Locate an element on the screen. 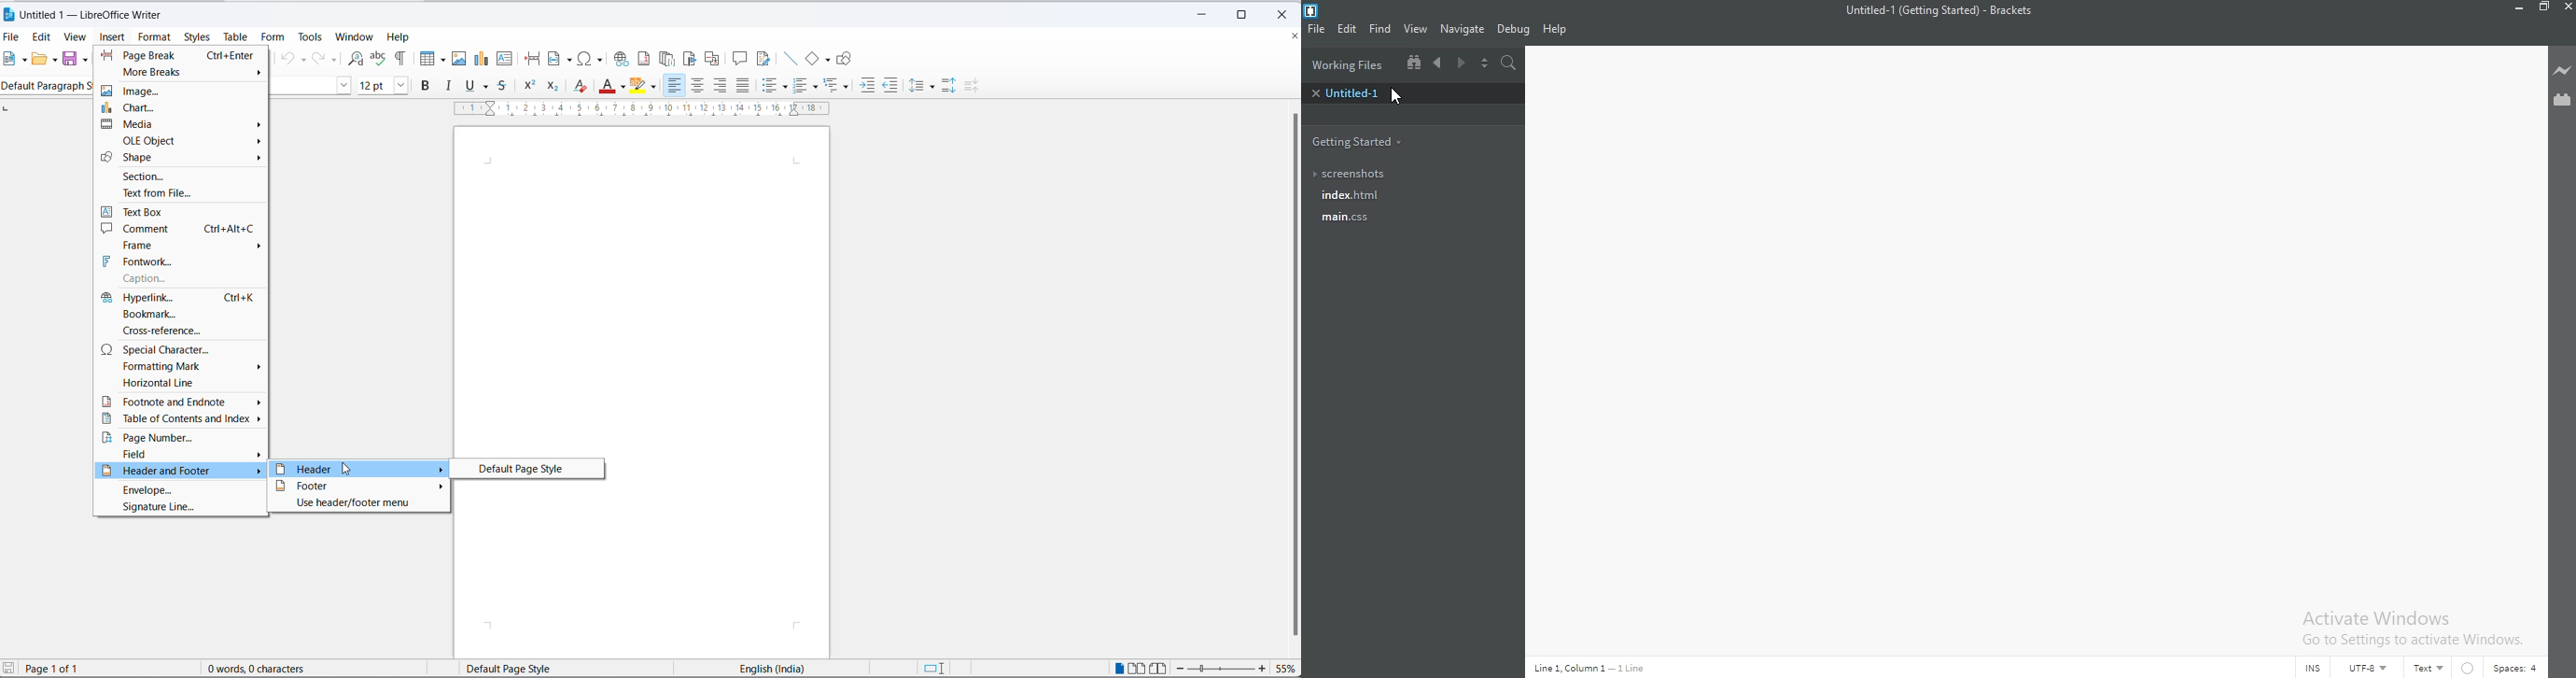 This screenshot has width=2576, height=700. subscript is located at coordinates (555, 87).